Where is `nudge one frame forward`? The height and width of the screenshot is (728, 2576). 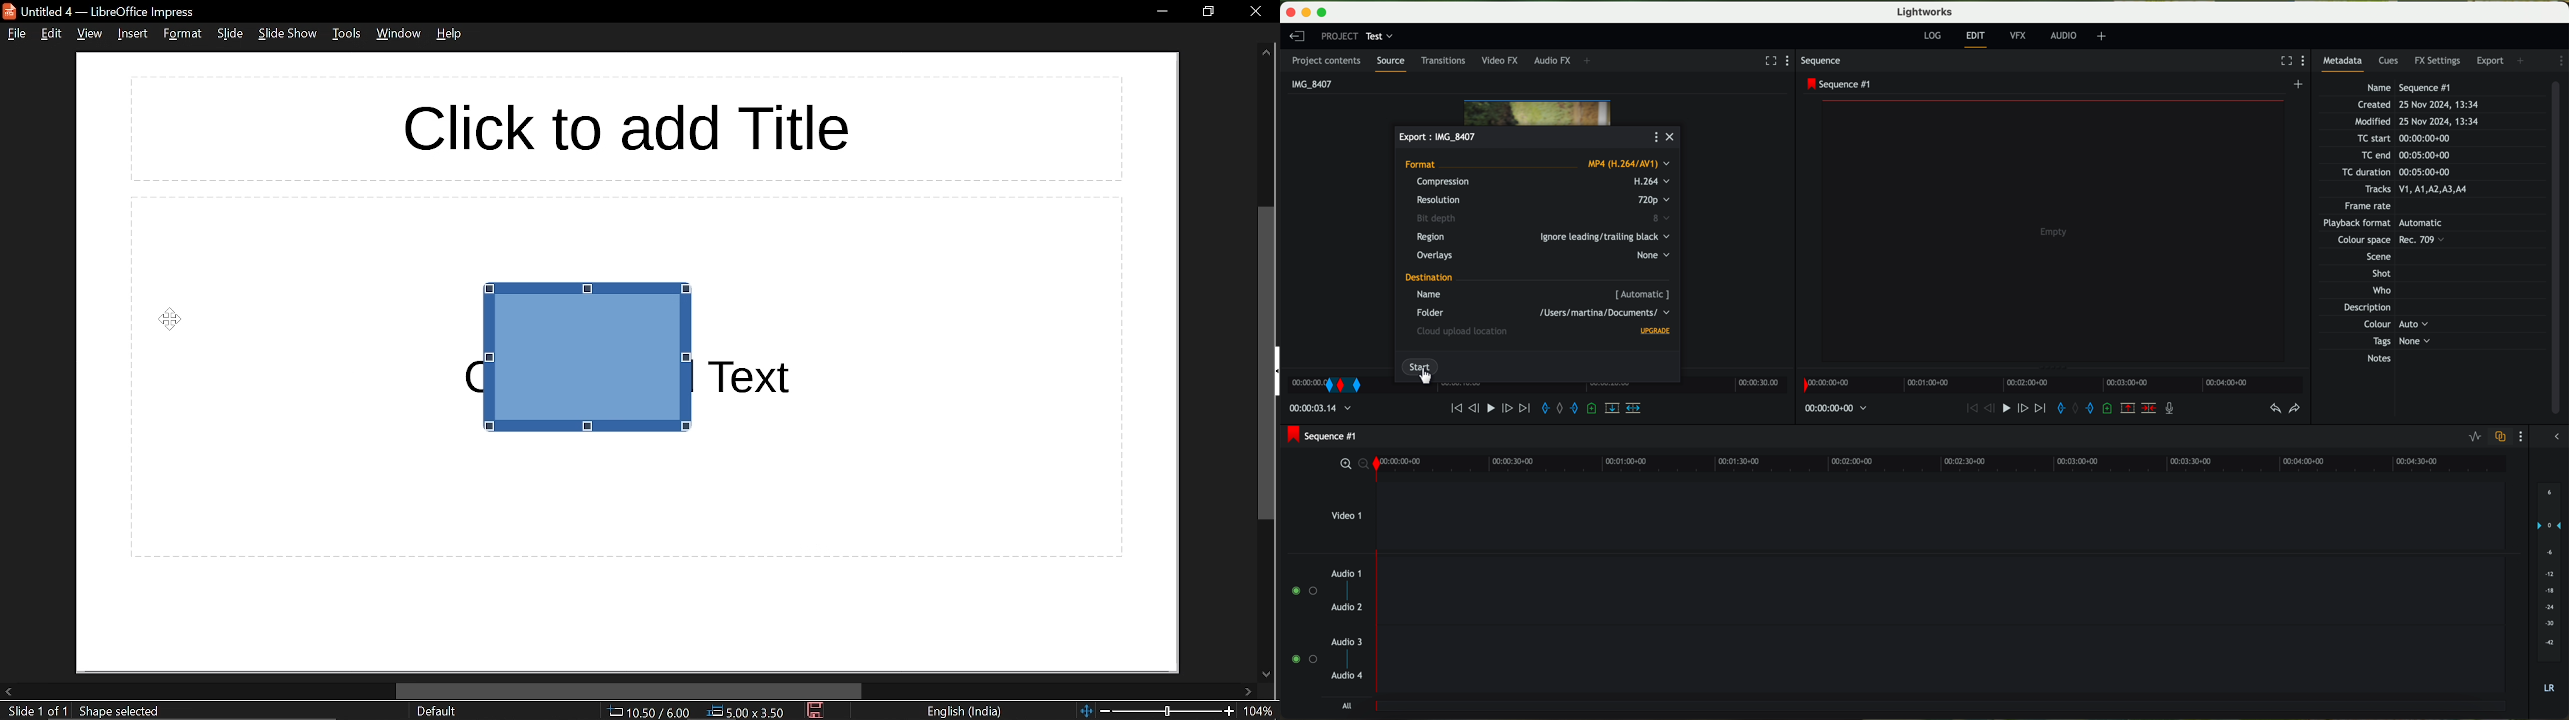 nudge one frame forward is located at coordinates (1510, 410).